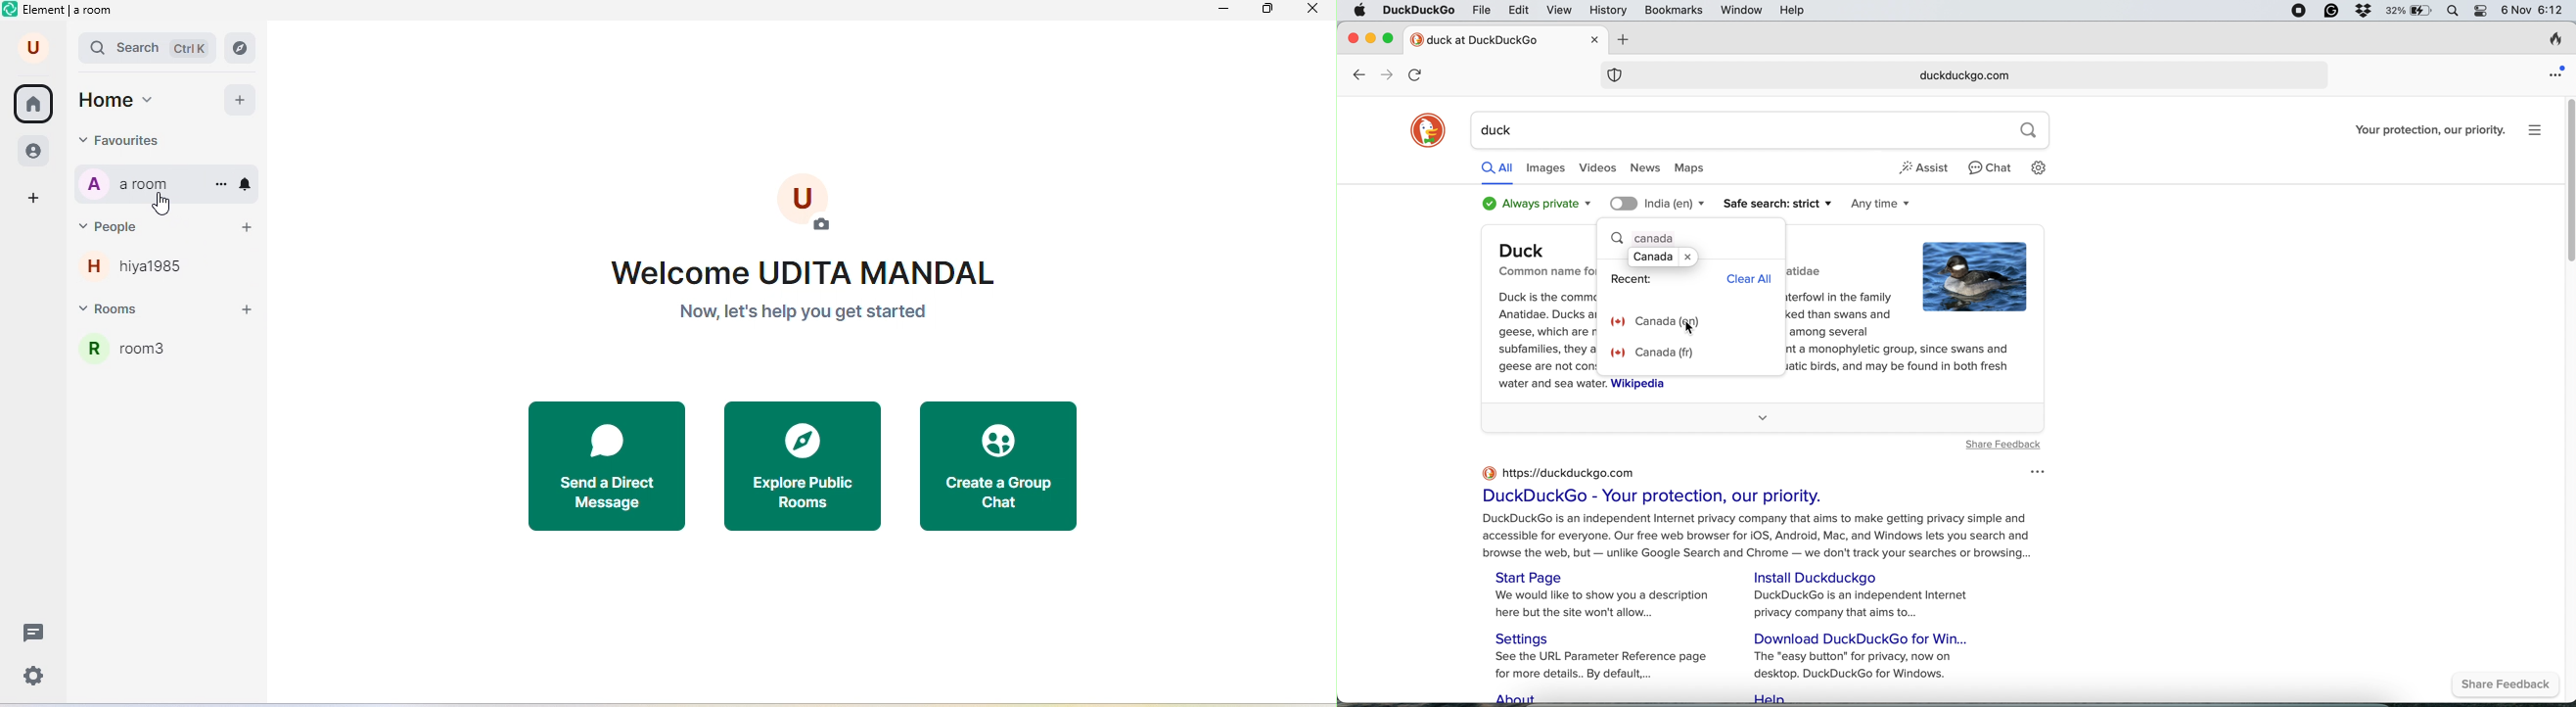 Image resolution: width=2576 pixels, height=728 pixels. I want to click on share feedback, so click(2510, 686).